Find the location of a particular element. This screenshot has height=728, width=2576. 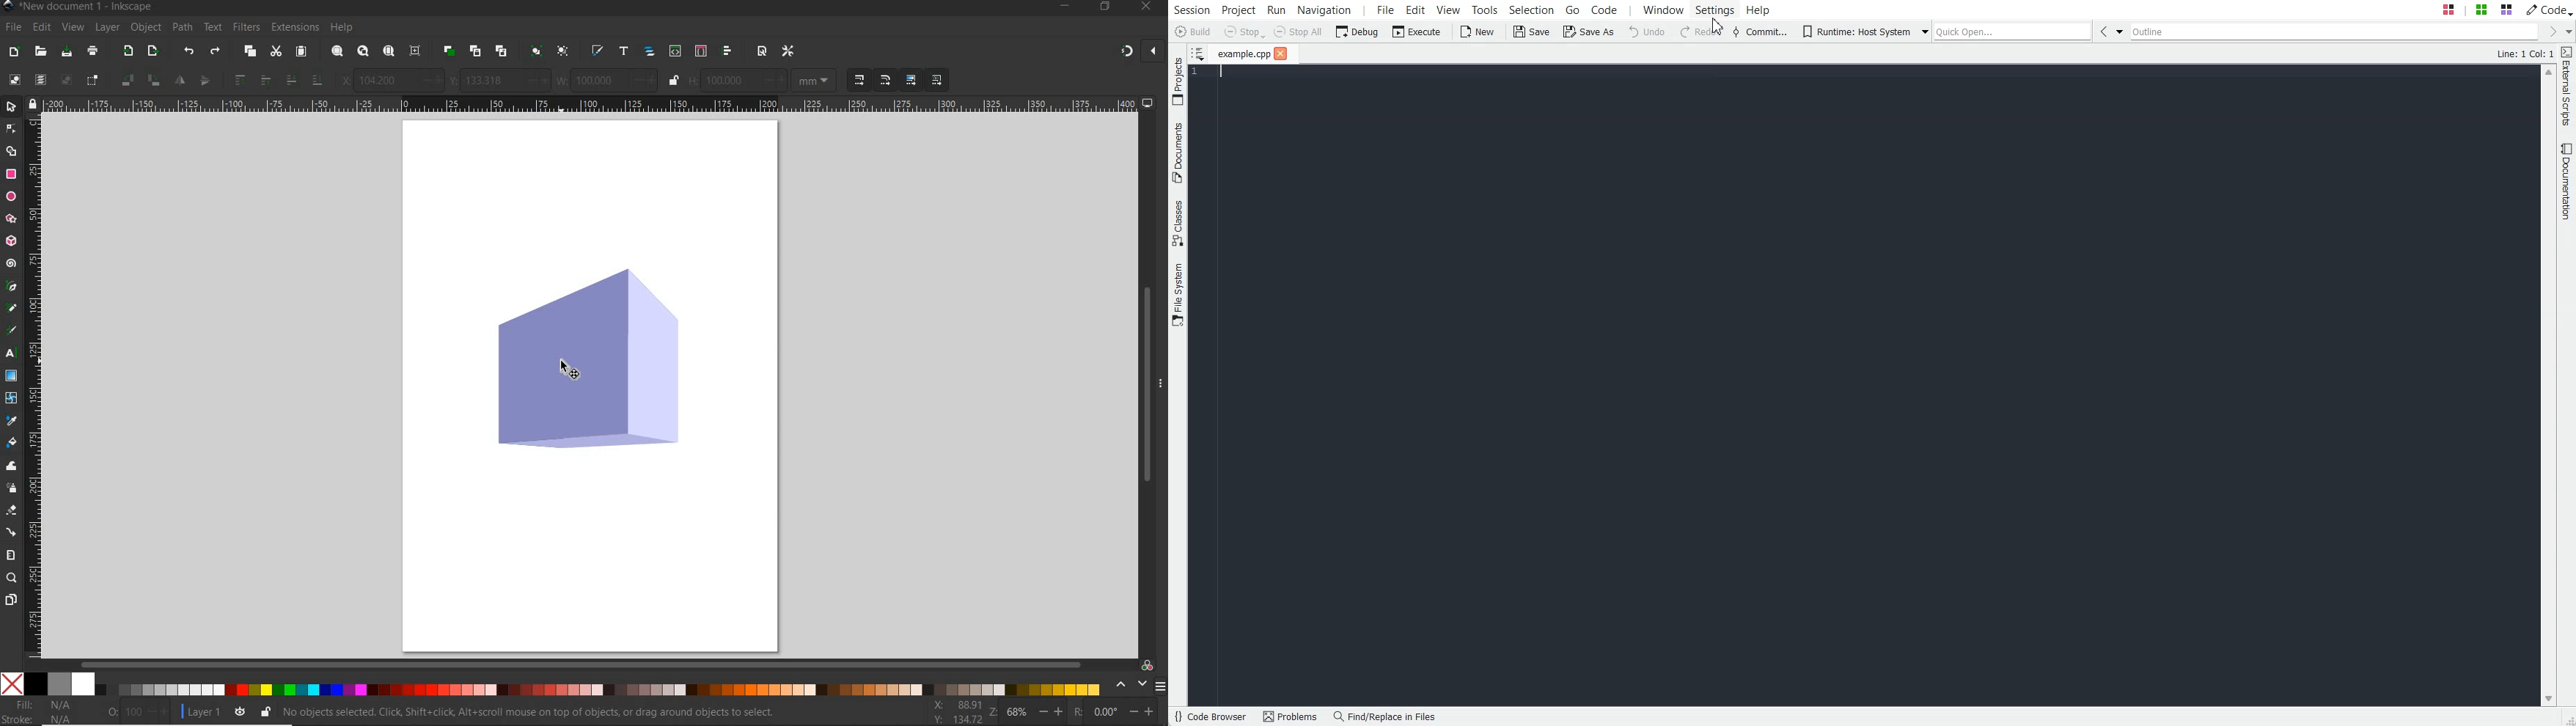

ENABLE SNAPPING TOOL is located at coordinates (1124, 51).